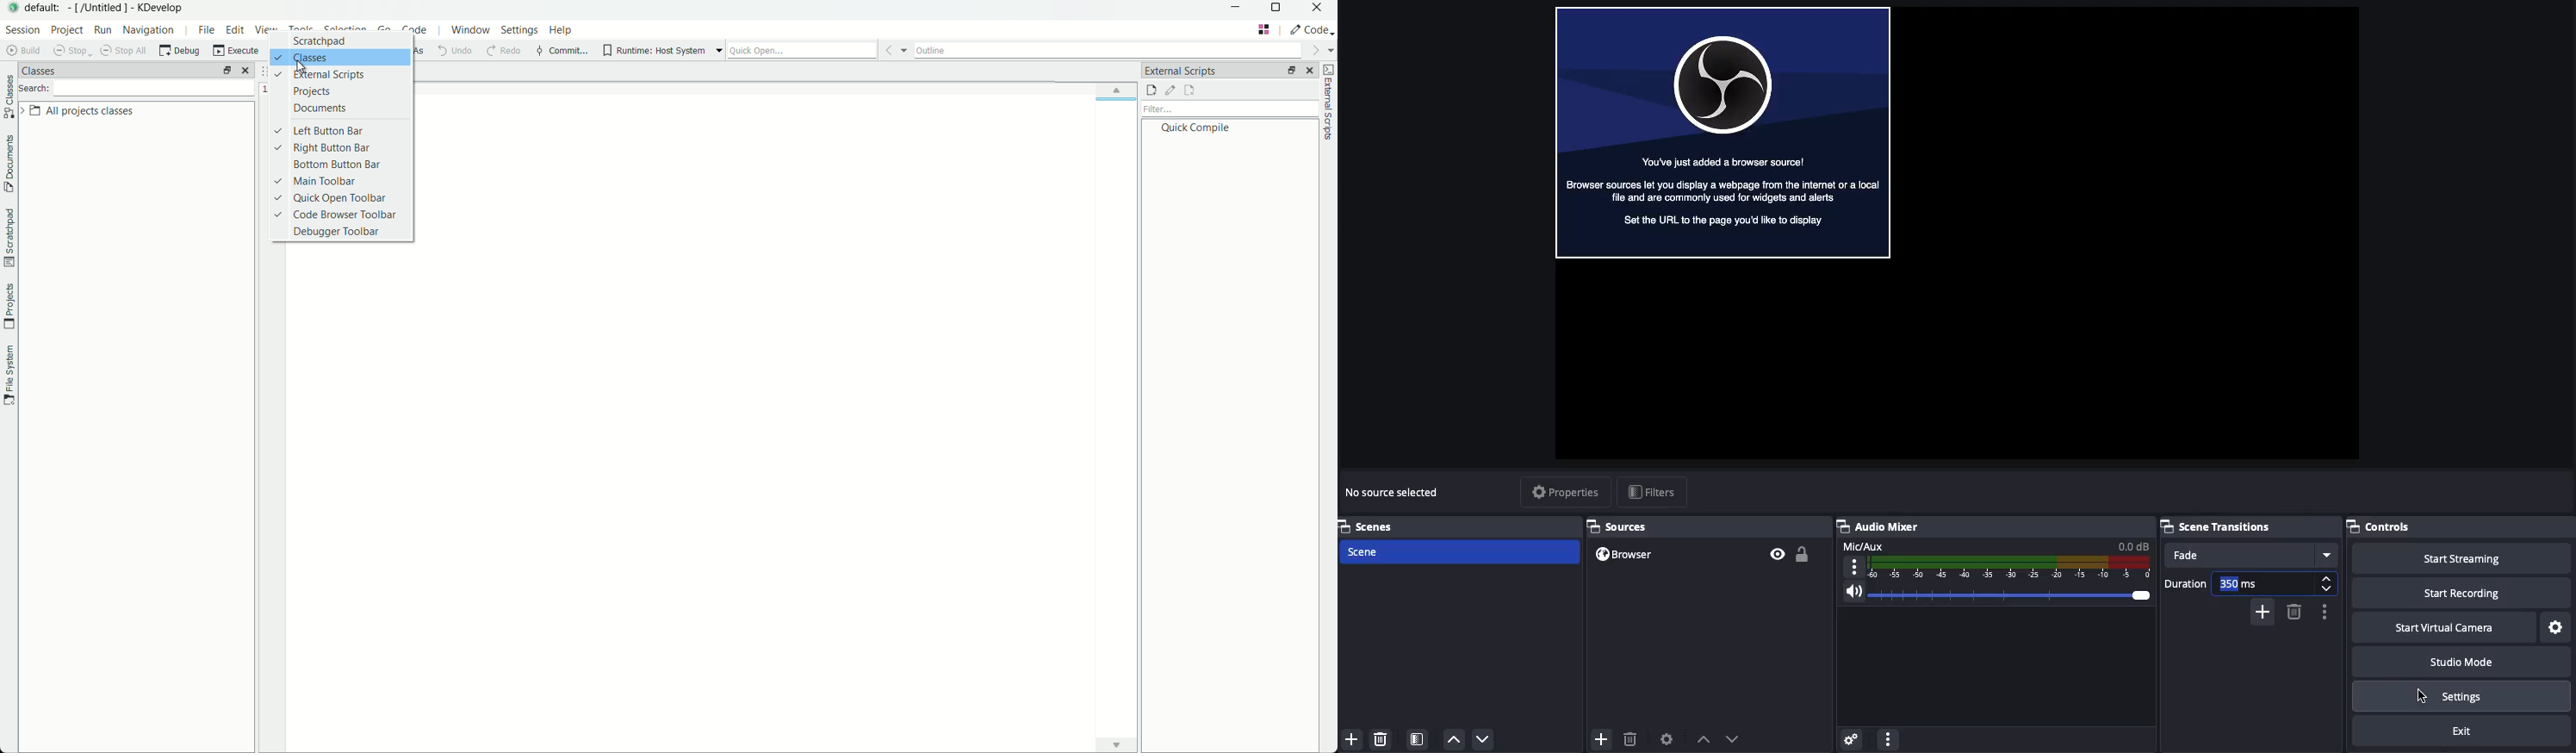 Image resolution: width=2576 pixels, height=756 pixels. I want to click on close pane, so click(249, 72).